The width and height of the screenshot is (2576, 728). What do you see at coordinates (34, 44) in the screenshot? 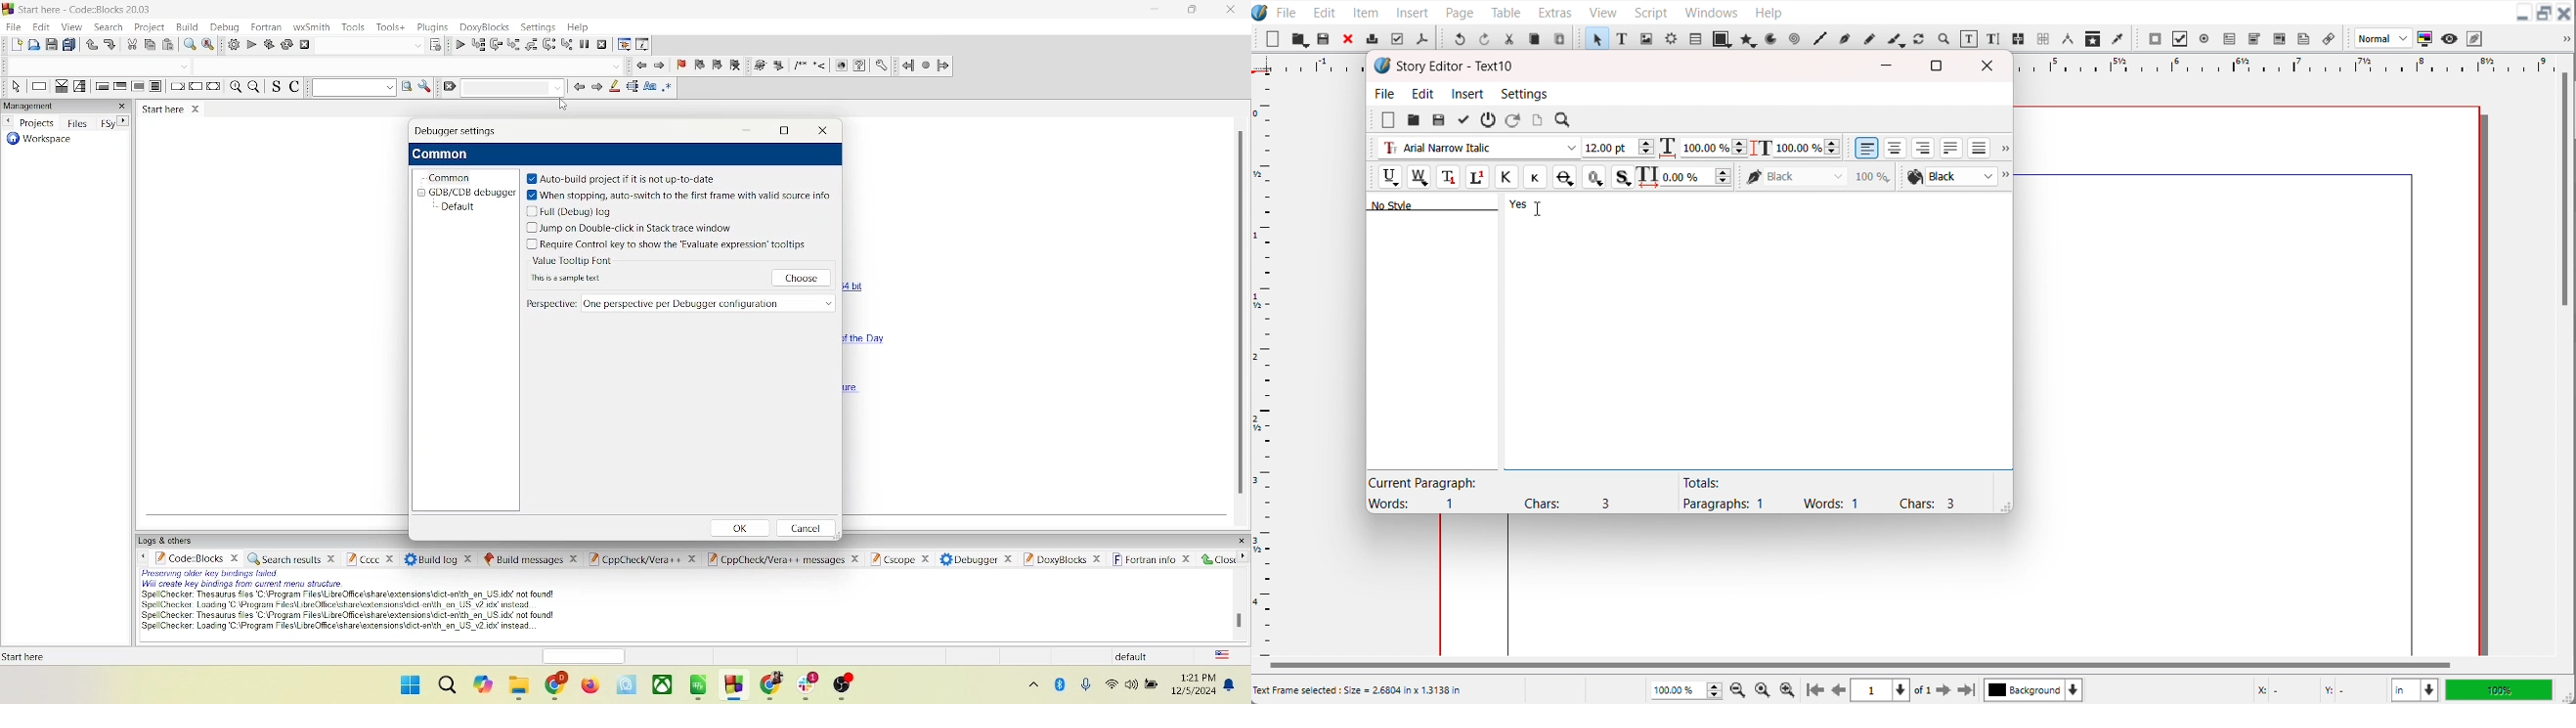
I see `open` at bounding box center [34, 44].